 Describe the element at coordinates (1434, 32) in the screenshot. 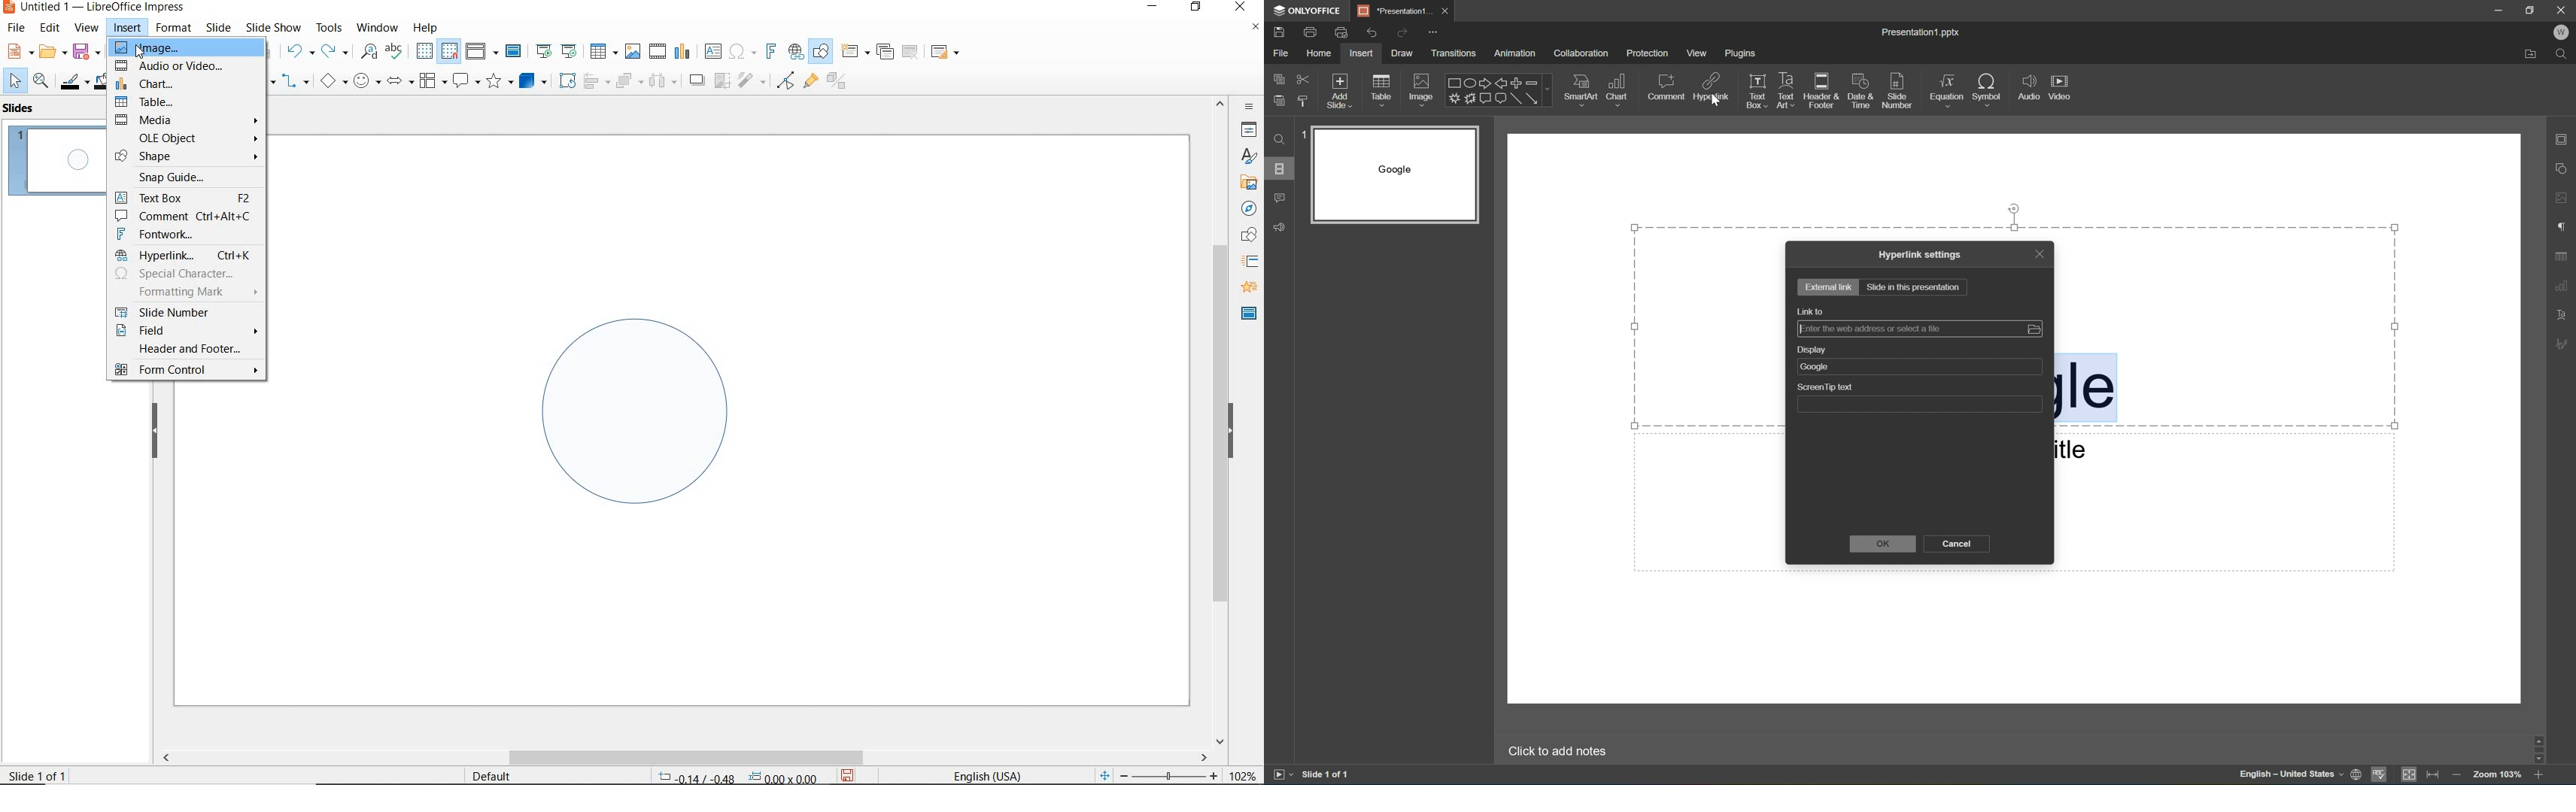

I see `Customize Quick Access Toolbar` at that location.